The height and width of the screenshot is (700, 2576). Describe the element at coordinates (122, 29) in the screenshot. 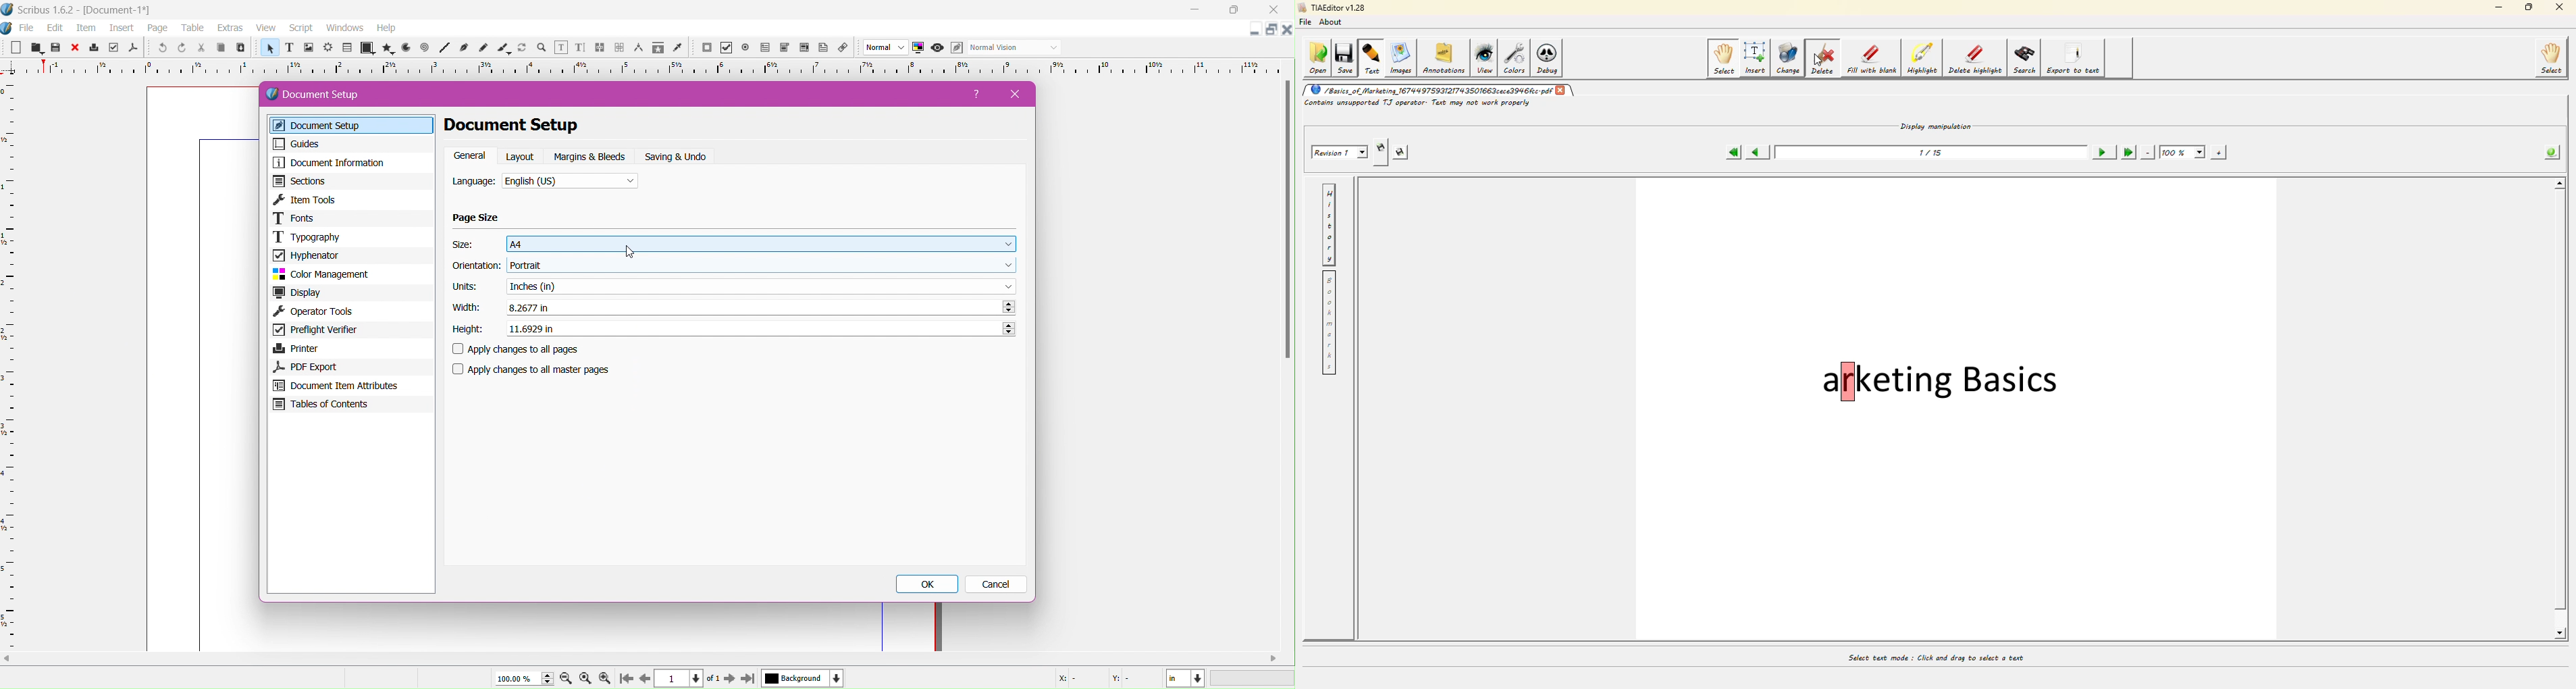

I see `insert menu` at that location.